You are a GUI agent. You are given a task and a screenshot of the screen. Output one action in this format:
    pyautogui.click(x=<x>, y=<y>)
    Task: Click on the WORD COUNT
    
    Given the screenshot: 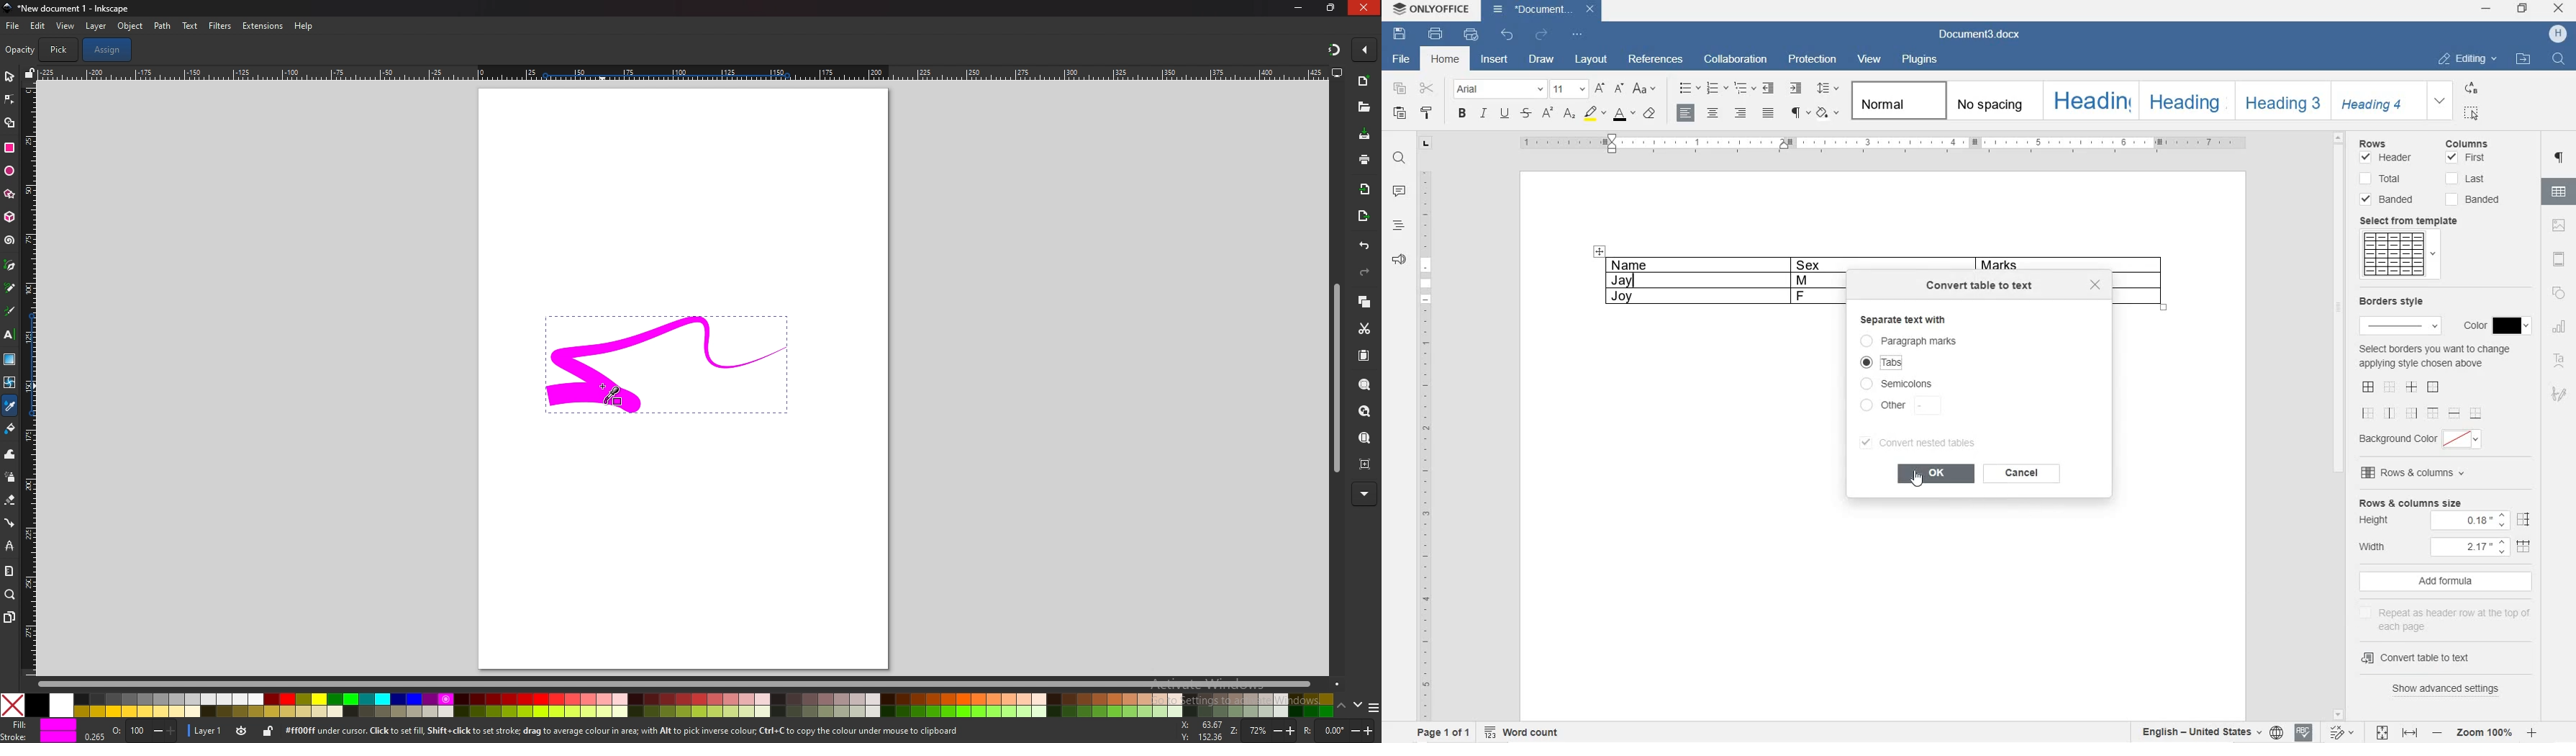 What is the action you would take?
    pyautogui.click(x=1522, y=732)
    